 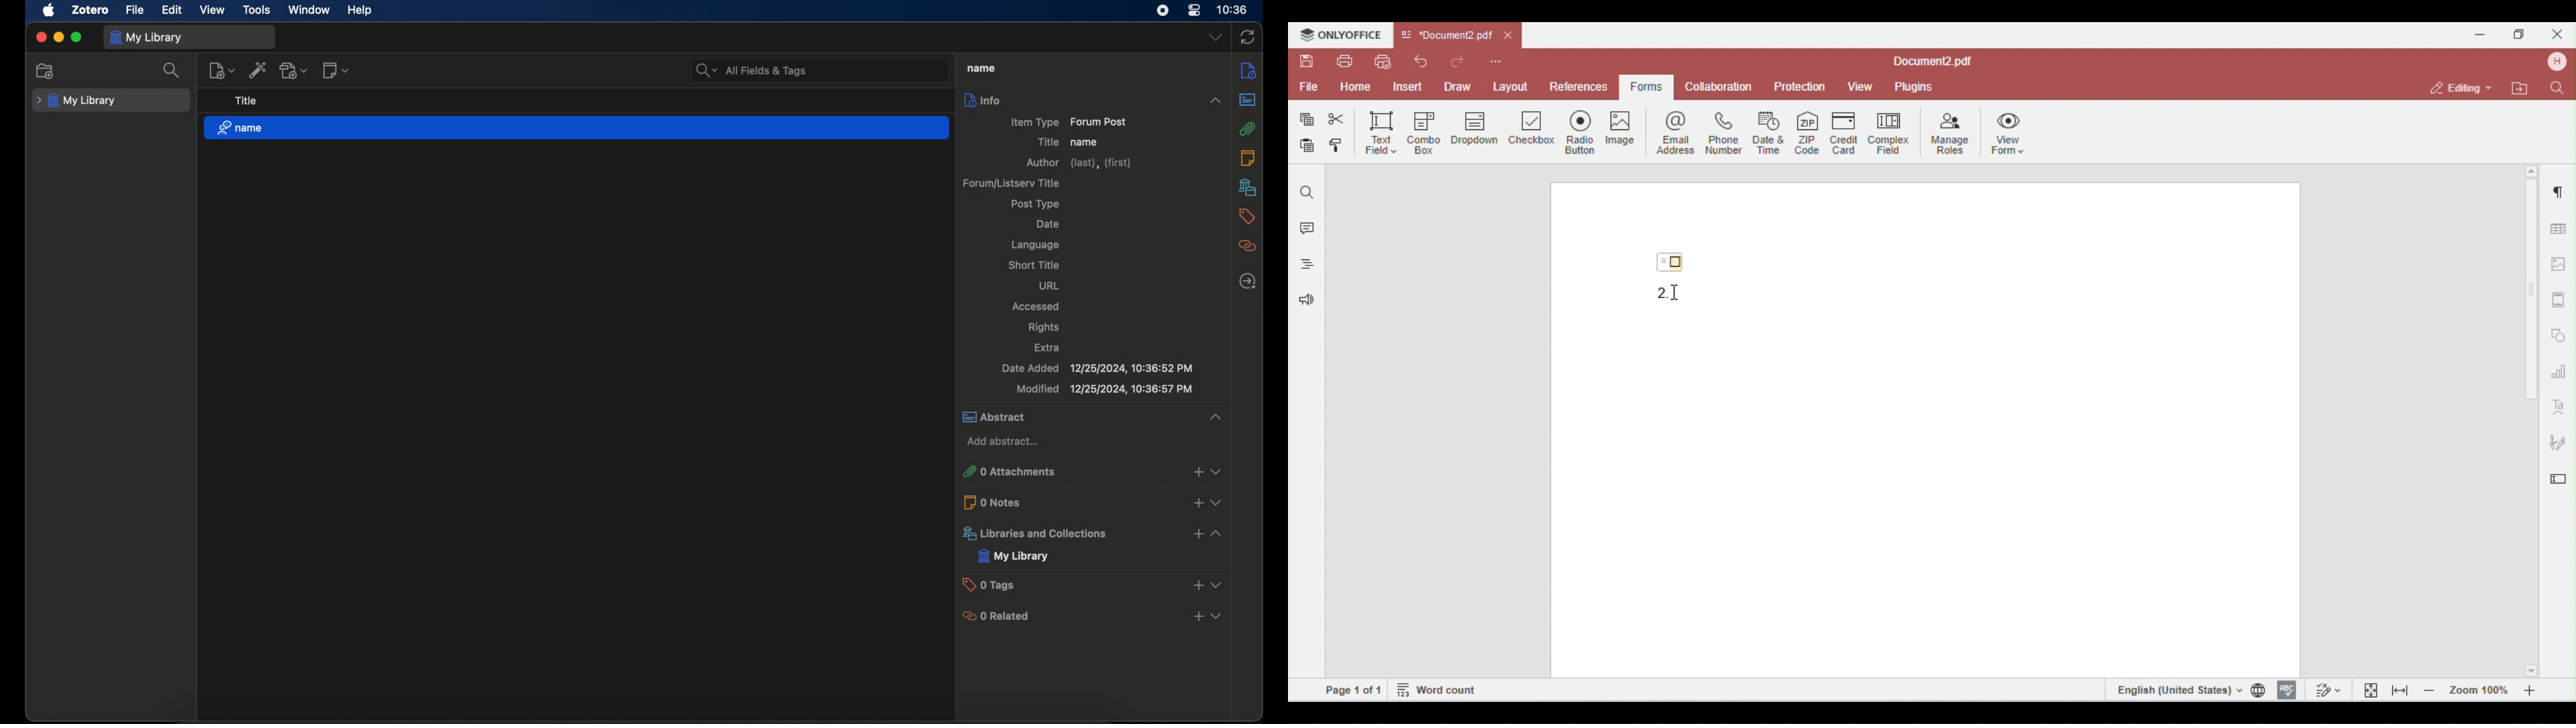 What do you see at coordinates (294, 70) in the screenshot?
I see `add attachment` at bounding box center [294, 70].